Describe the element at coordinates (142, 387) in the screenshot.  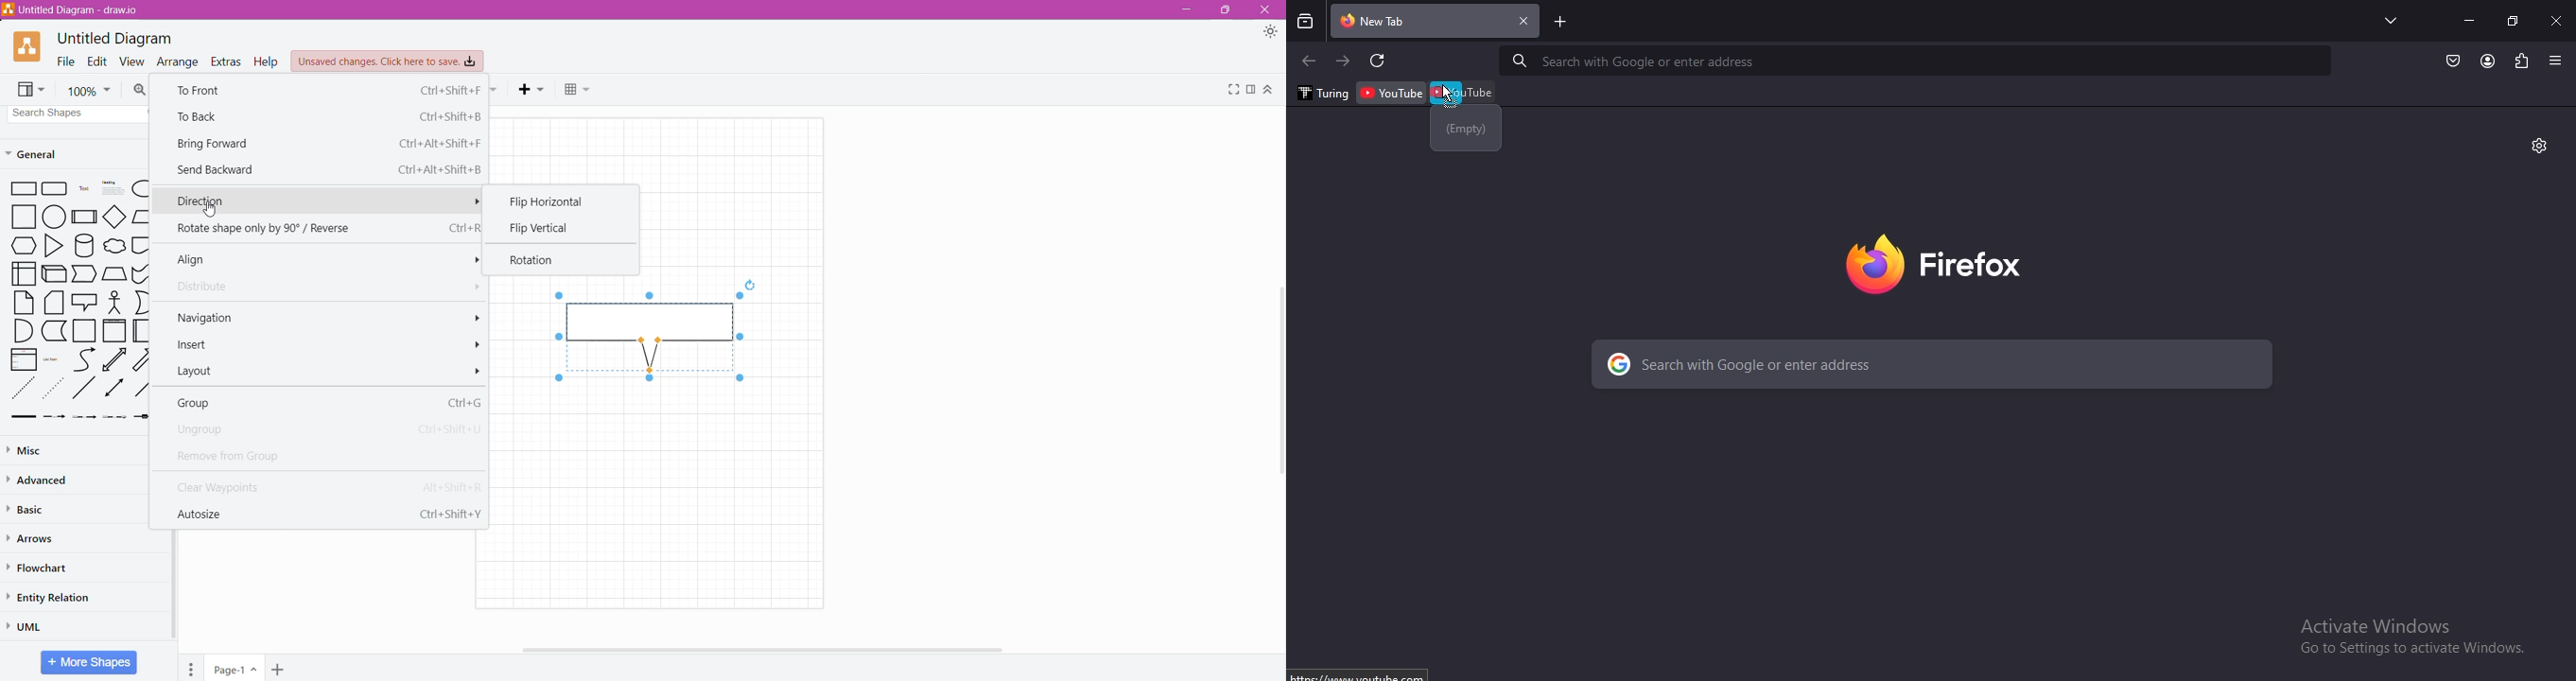
I see `Rightward Thick Arrow` at that location.